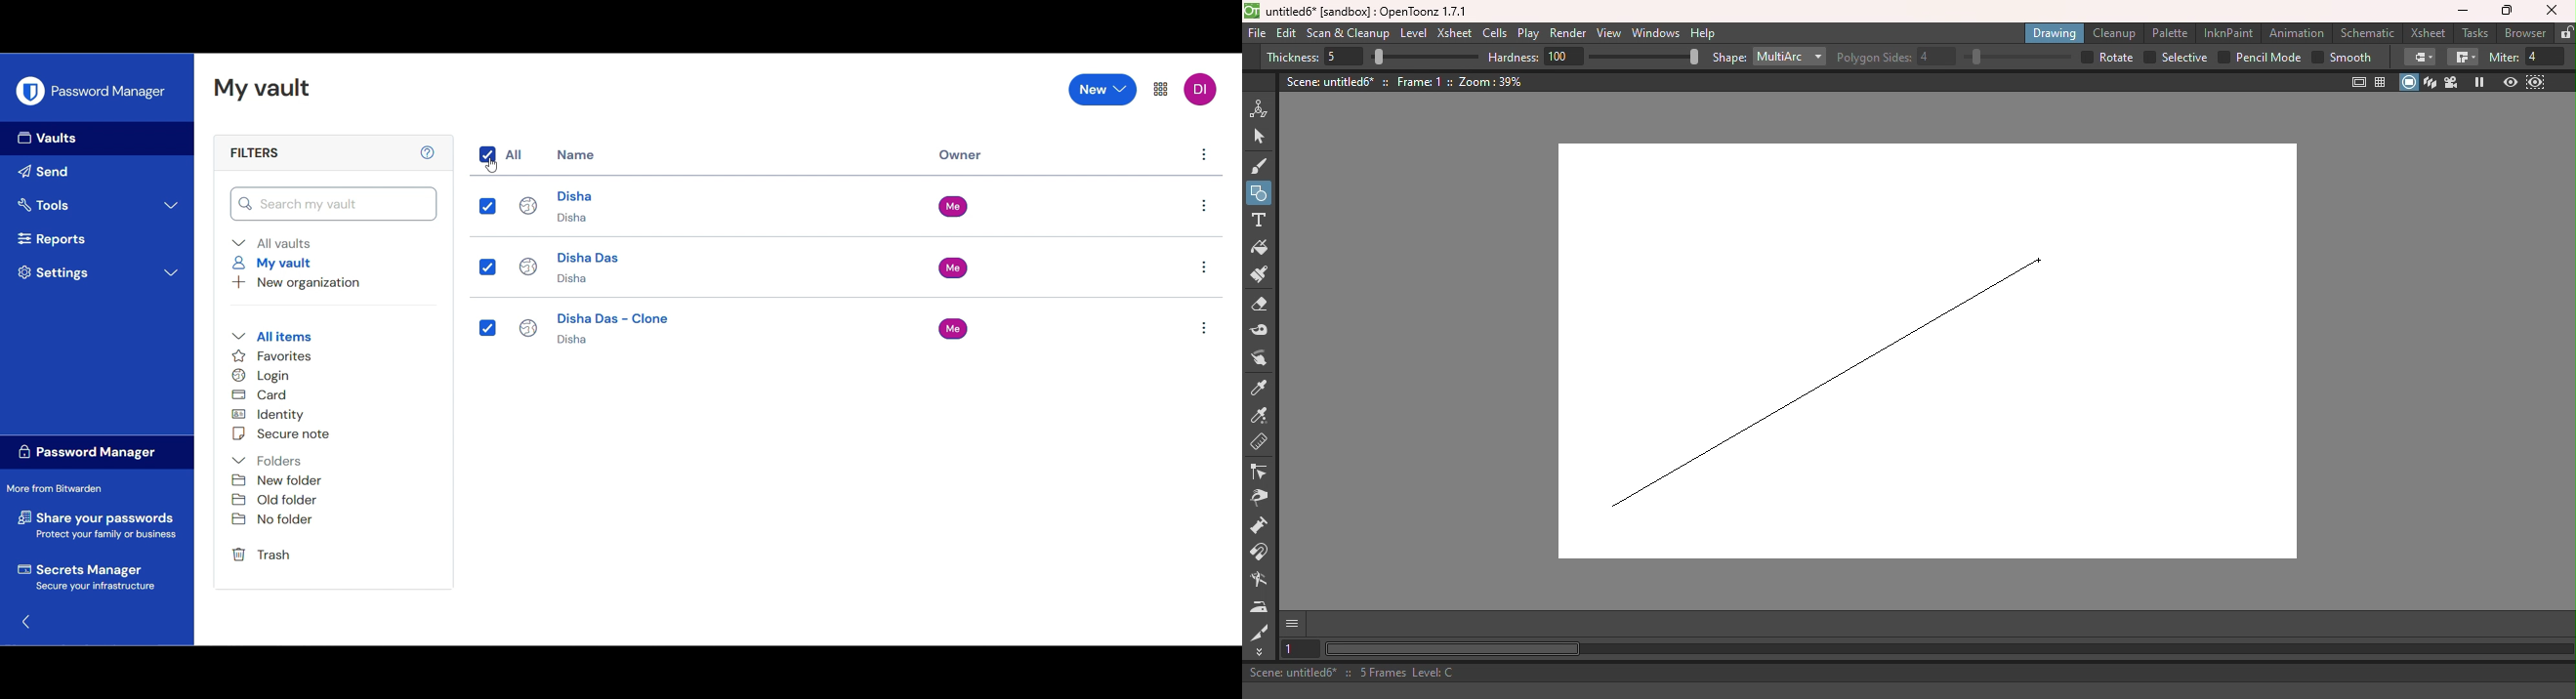 This screenshot has height=700, width=2576. What do you see at coordinates (269, 461) in the screenshot?
I see `Collapse folders` at bounding box center [269, 461].